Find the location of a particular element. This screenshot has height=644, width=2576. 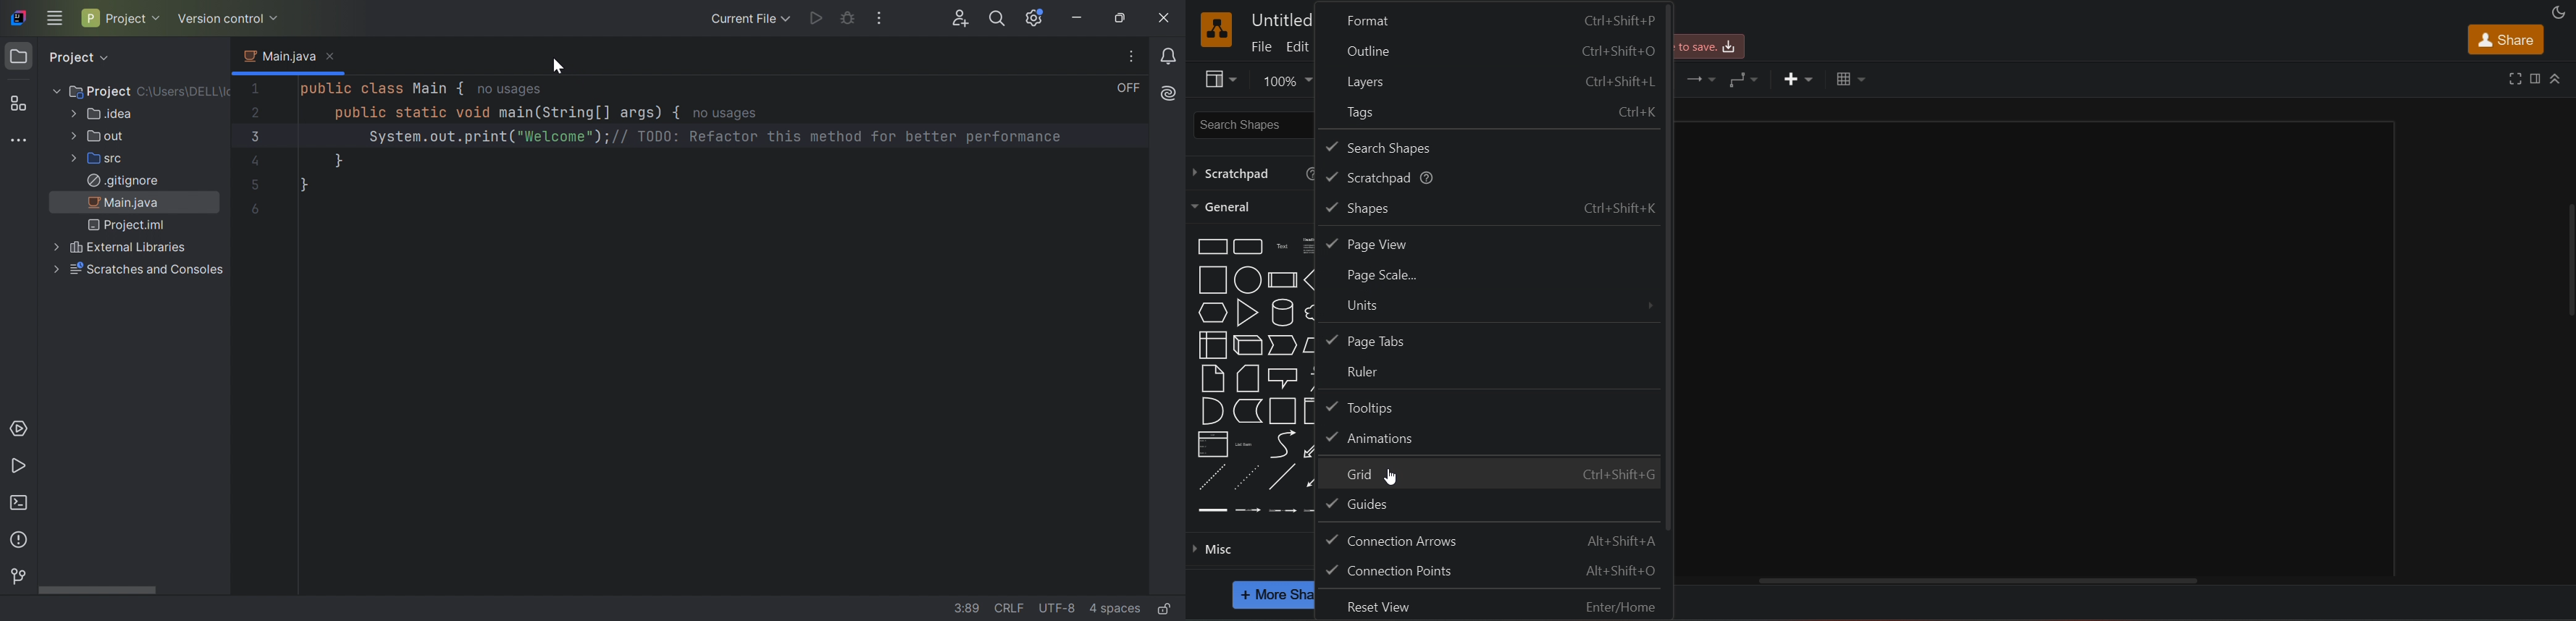

More tool windows is located at coordinates (22, 142).